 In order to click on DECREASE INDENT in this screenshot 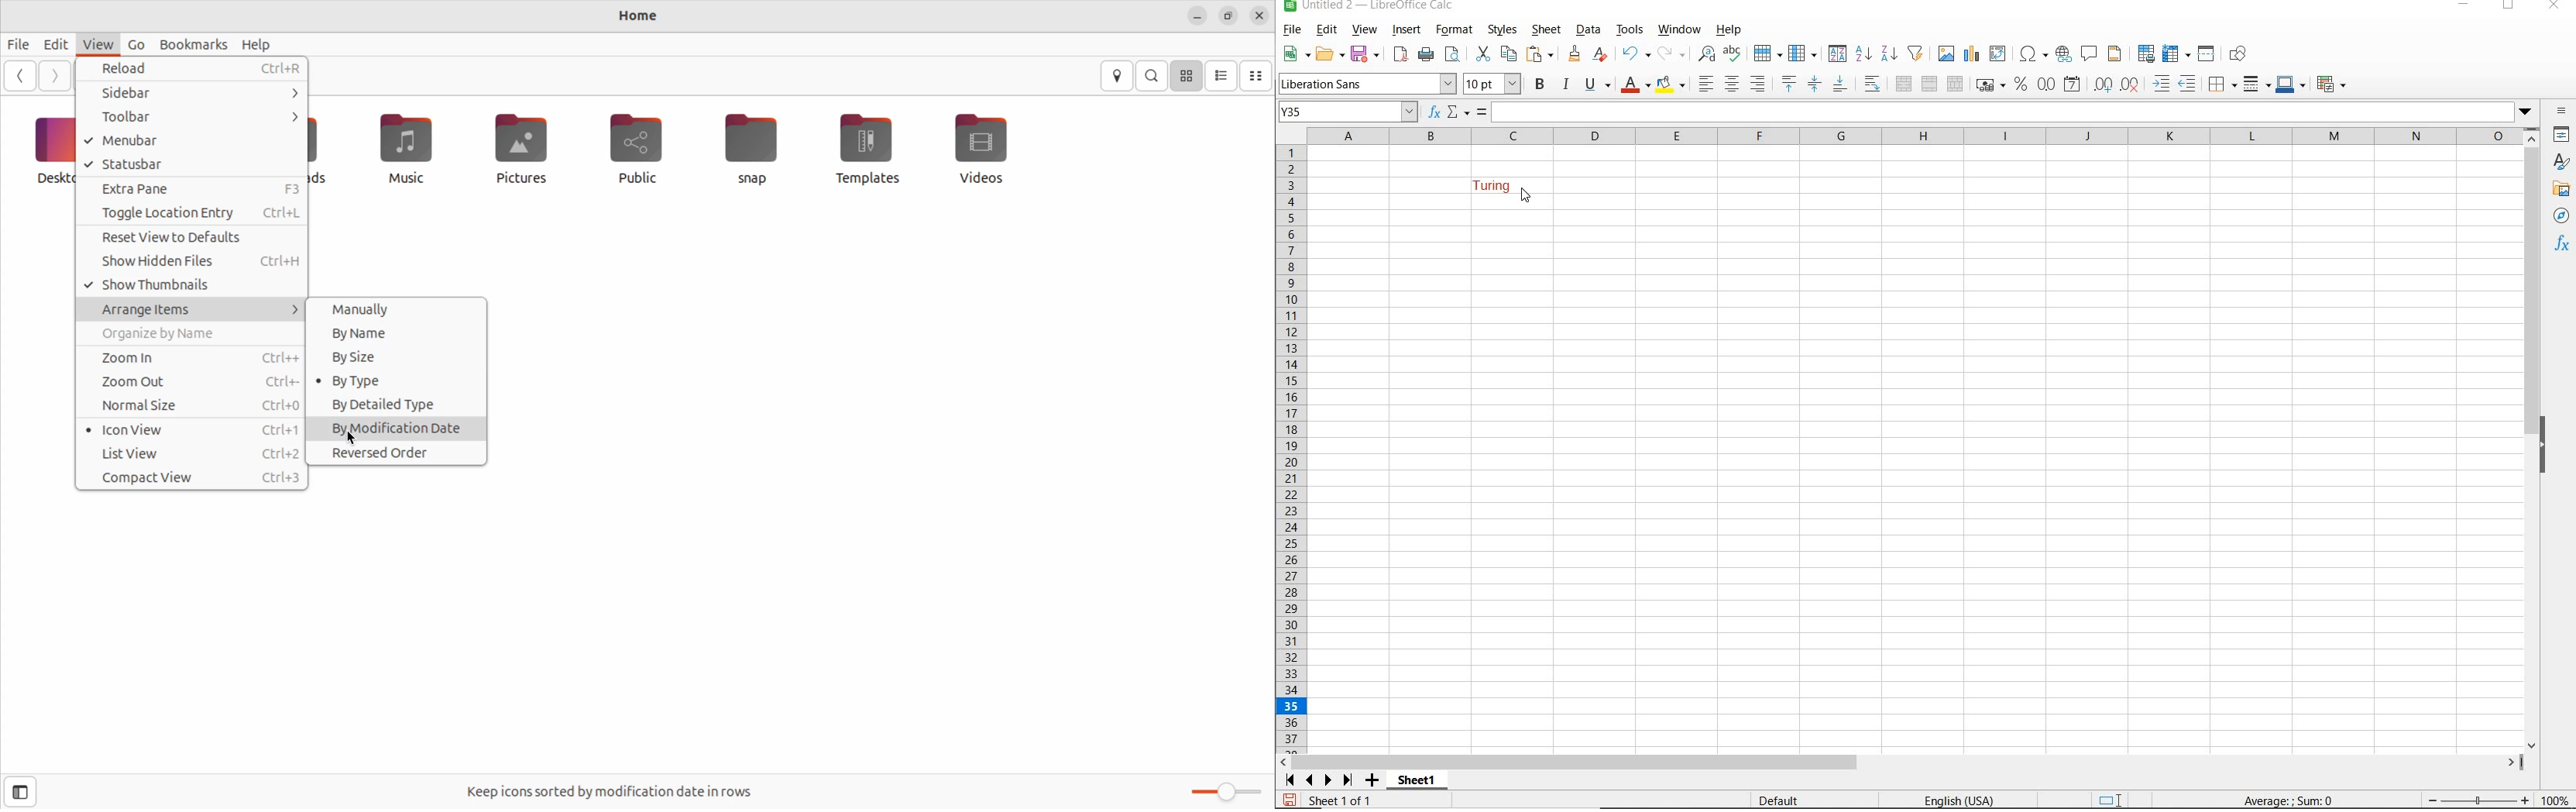, I will do `click(2188, 84)`.